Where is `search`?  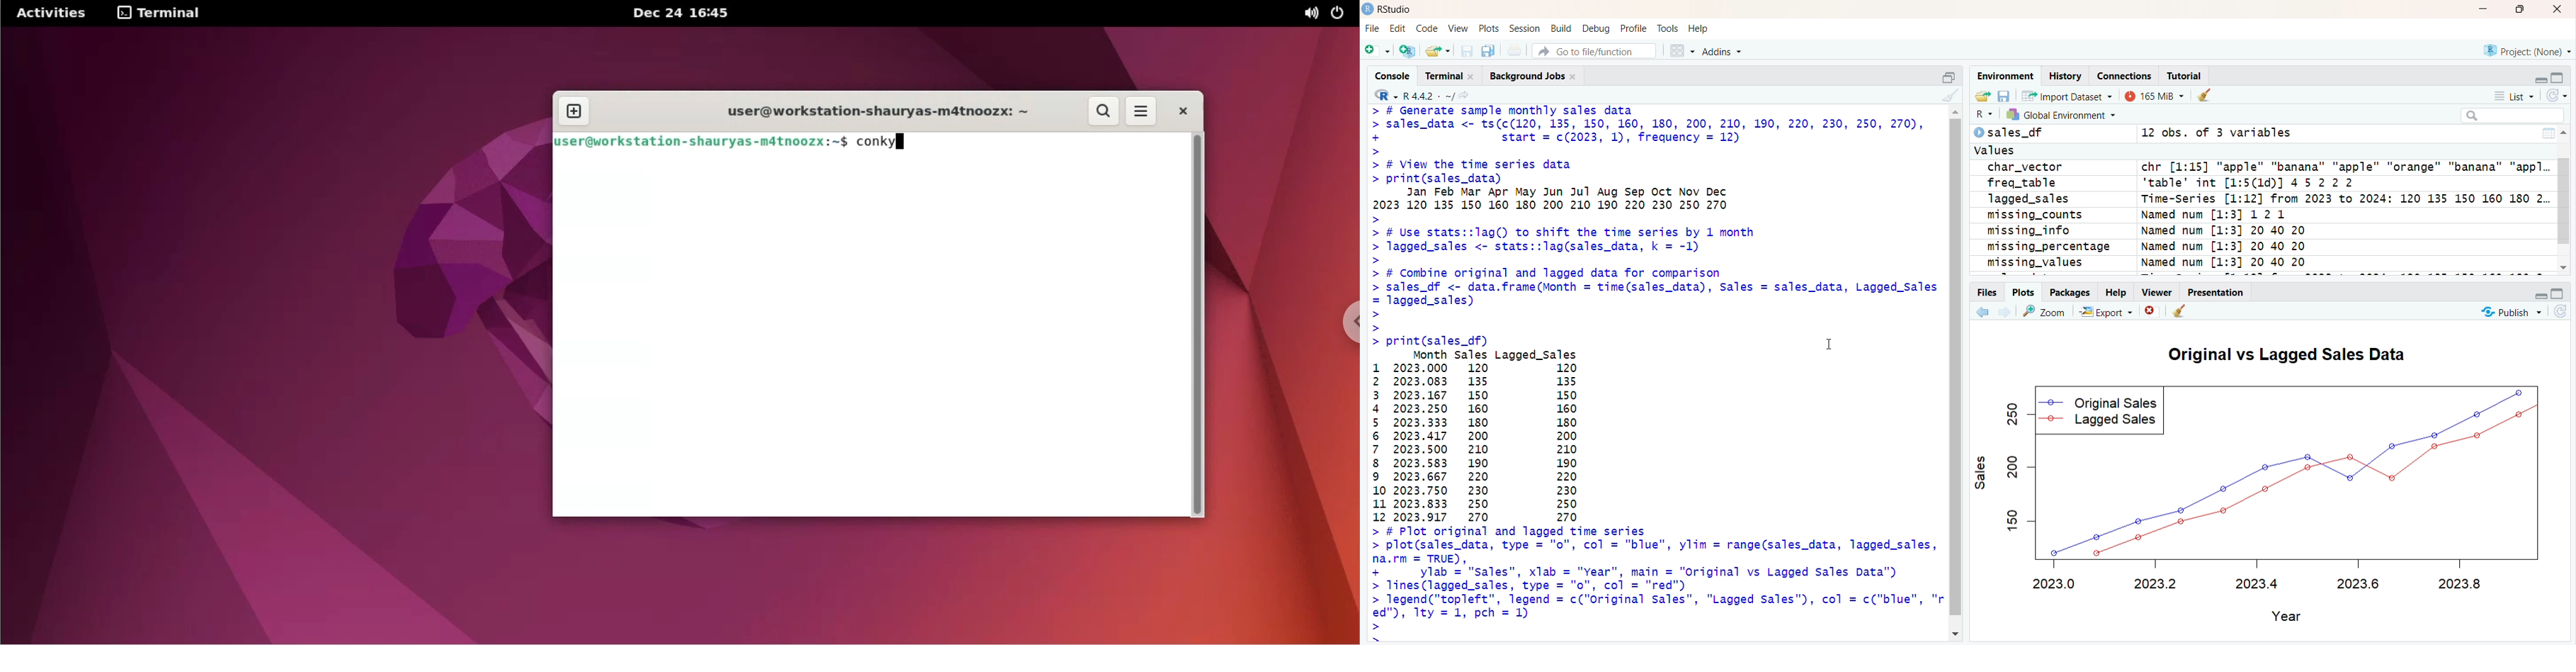
search is located at coordinates (2514, 115).